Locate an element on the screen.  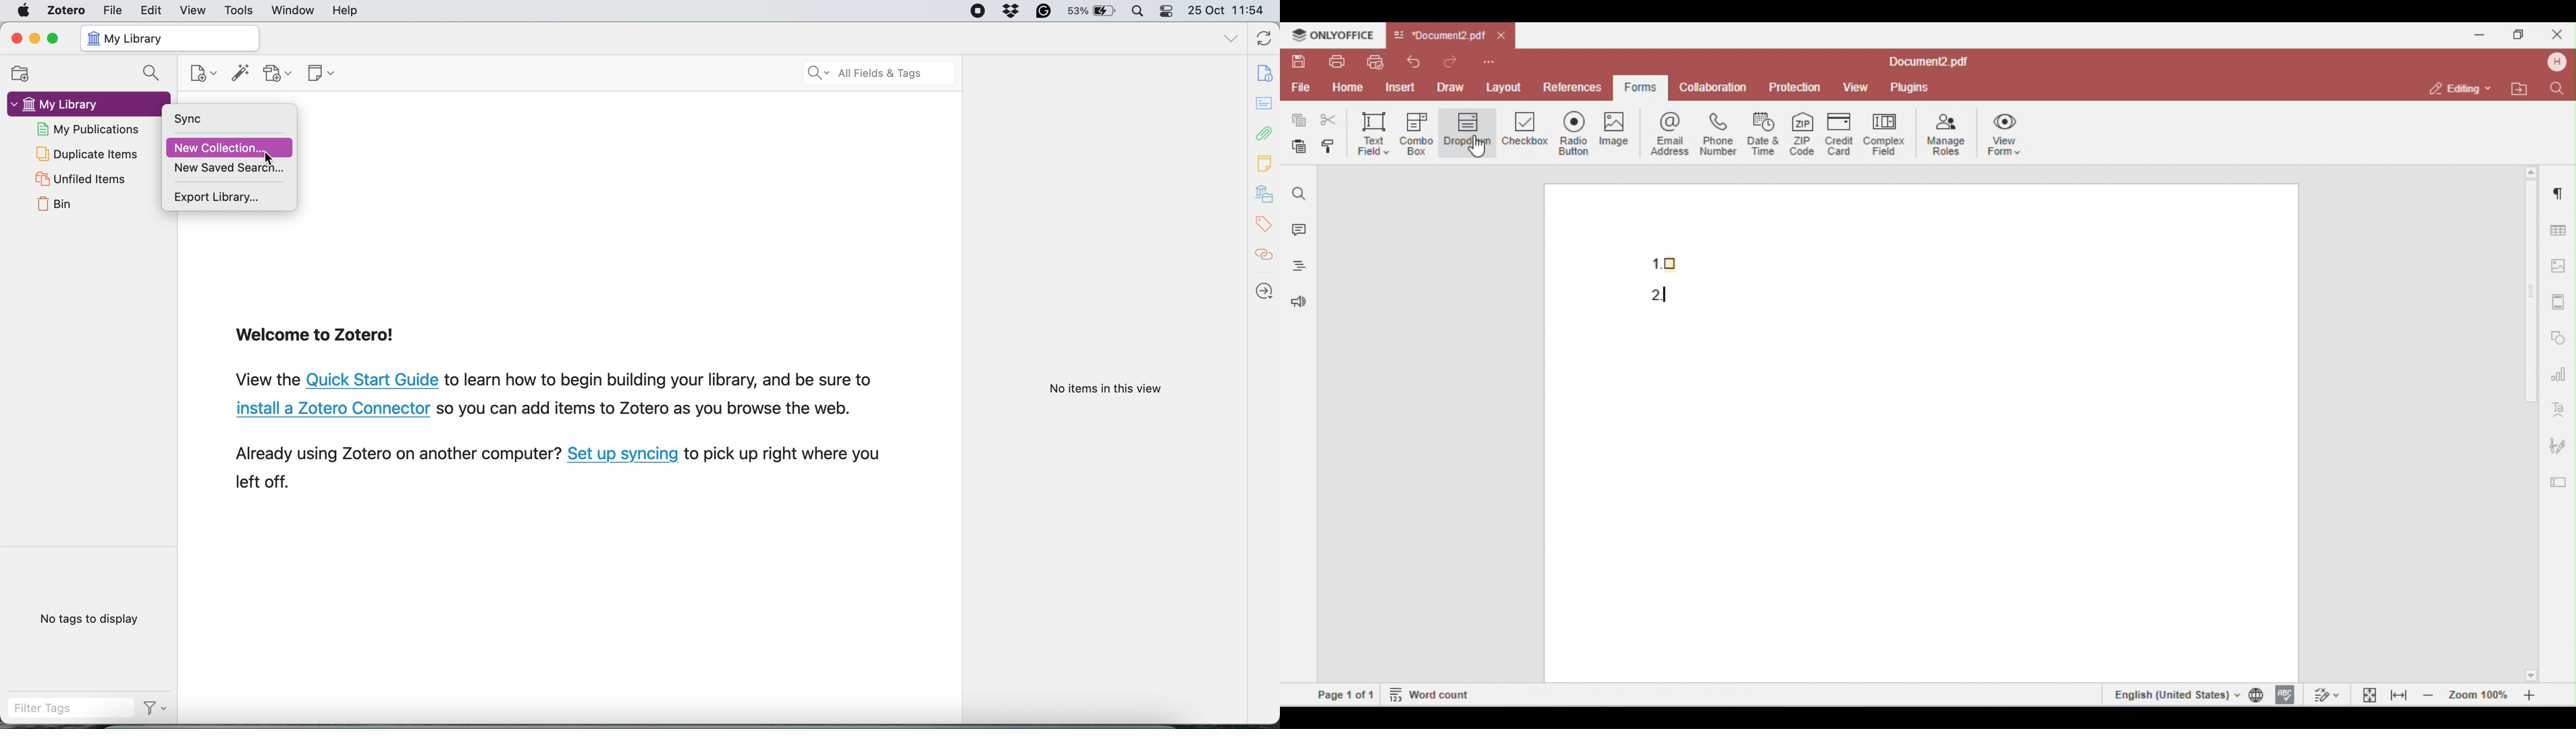
new collection is located at coordinates (25, 72).